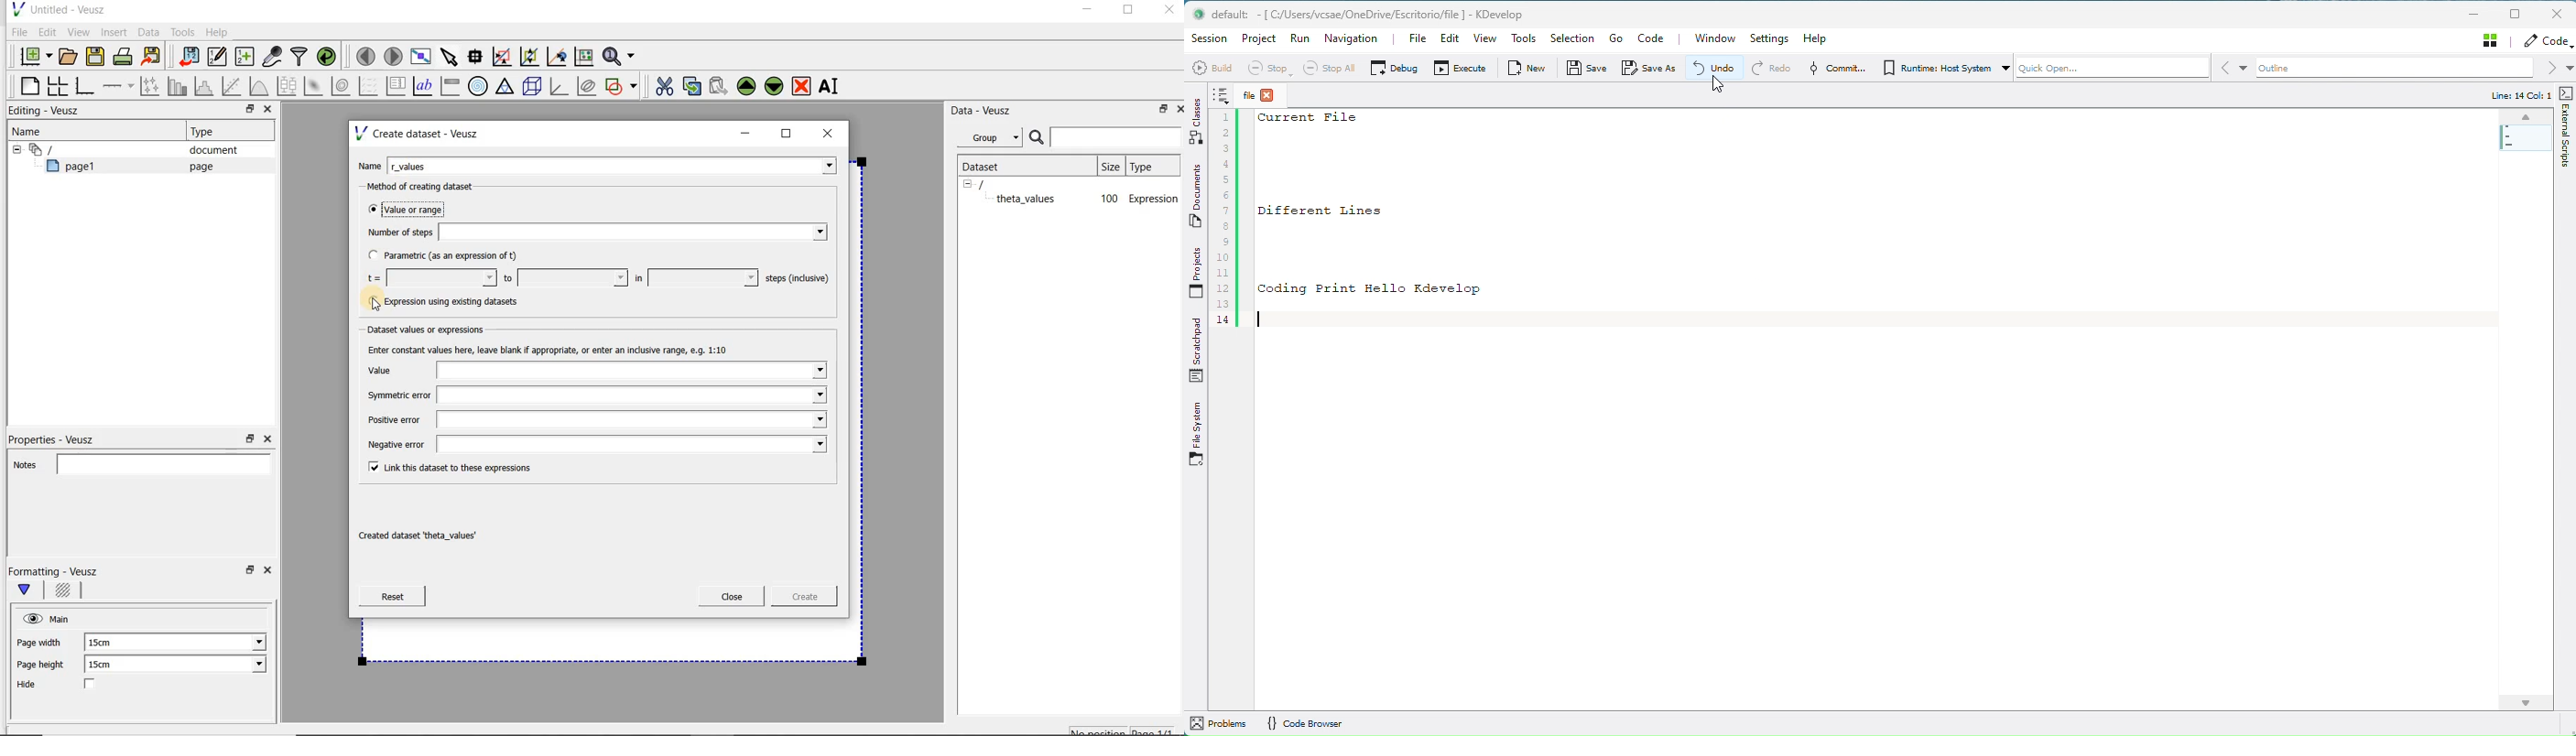 The height and width of the screenshot is (756, 2576). What do you see at coordinates (419, 133) in the screenshot?
I see `Create dataset - Veusz` at bounding box center [419, 133].